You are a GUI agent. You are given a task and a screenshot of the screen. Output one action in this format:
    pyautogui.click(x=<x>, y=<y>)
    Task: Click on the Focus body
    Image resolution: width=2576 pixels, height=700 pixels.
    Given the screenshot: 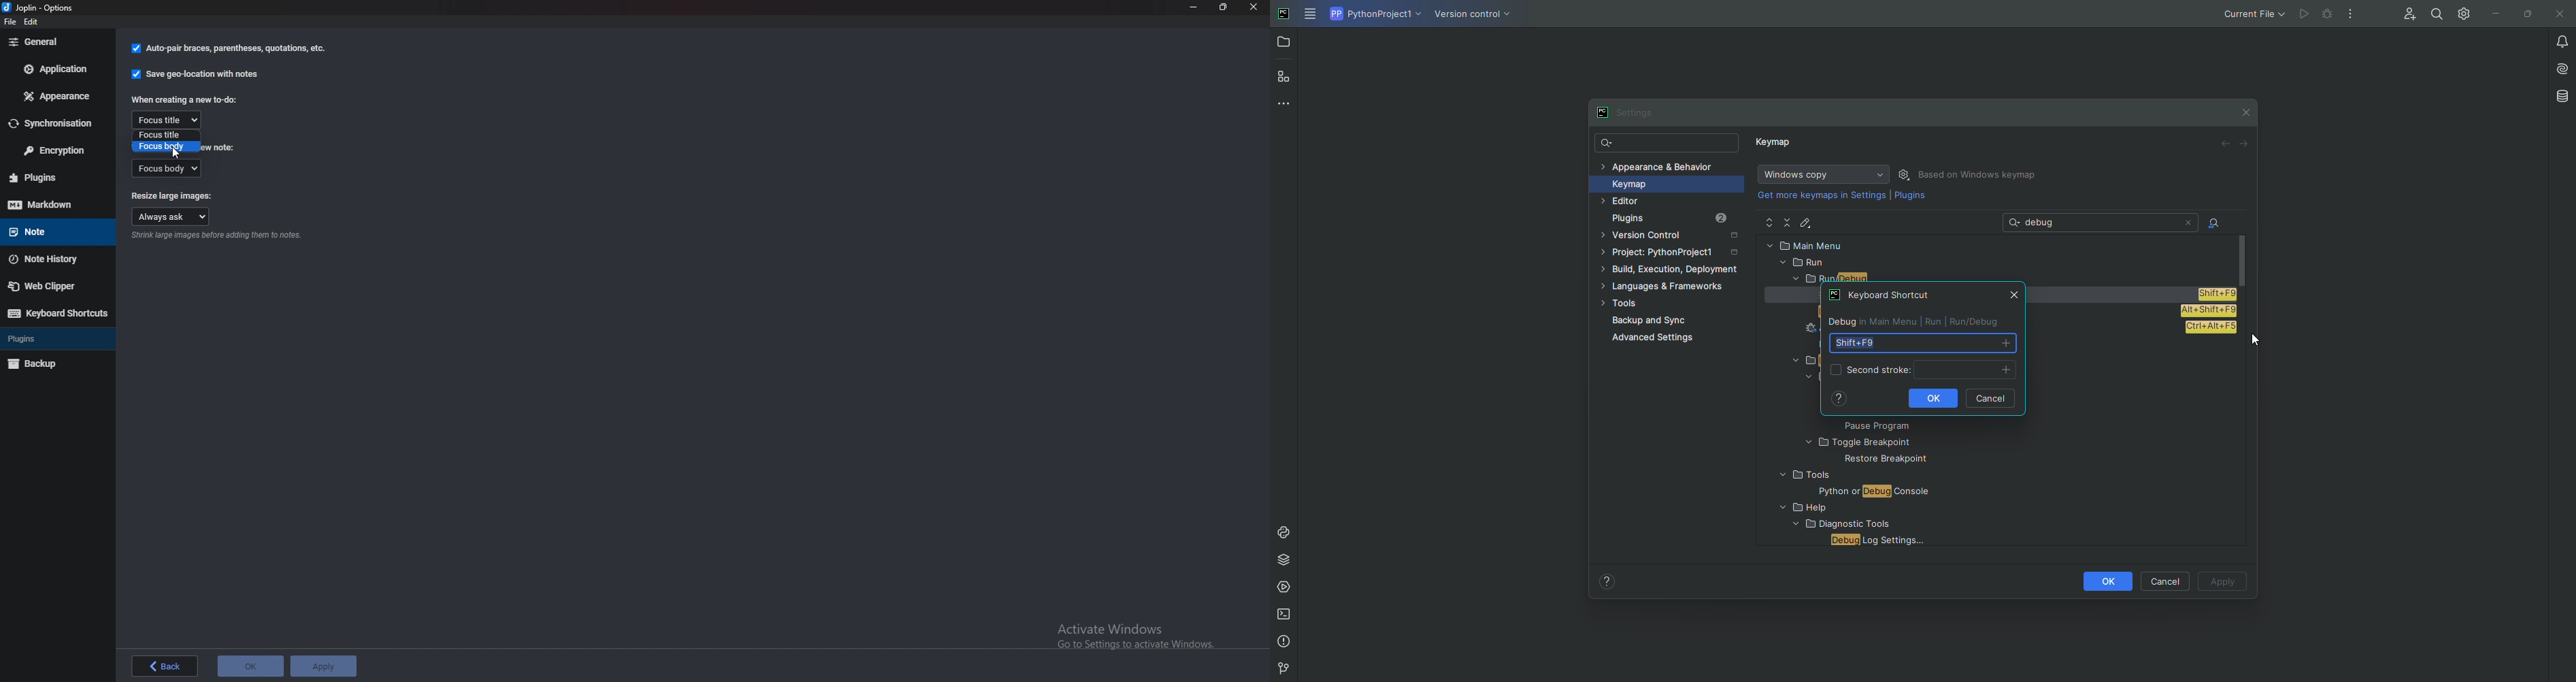 What is the action you would take?
    pyautogui.click(x=167, y=146)
    